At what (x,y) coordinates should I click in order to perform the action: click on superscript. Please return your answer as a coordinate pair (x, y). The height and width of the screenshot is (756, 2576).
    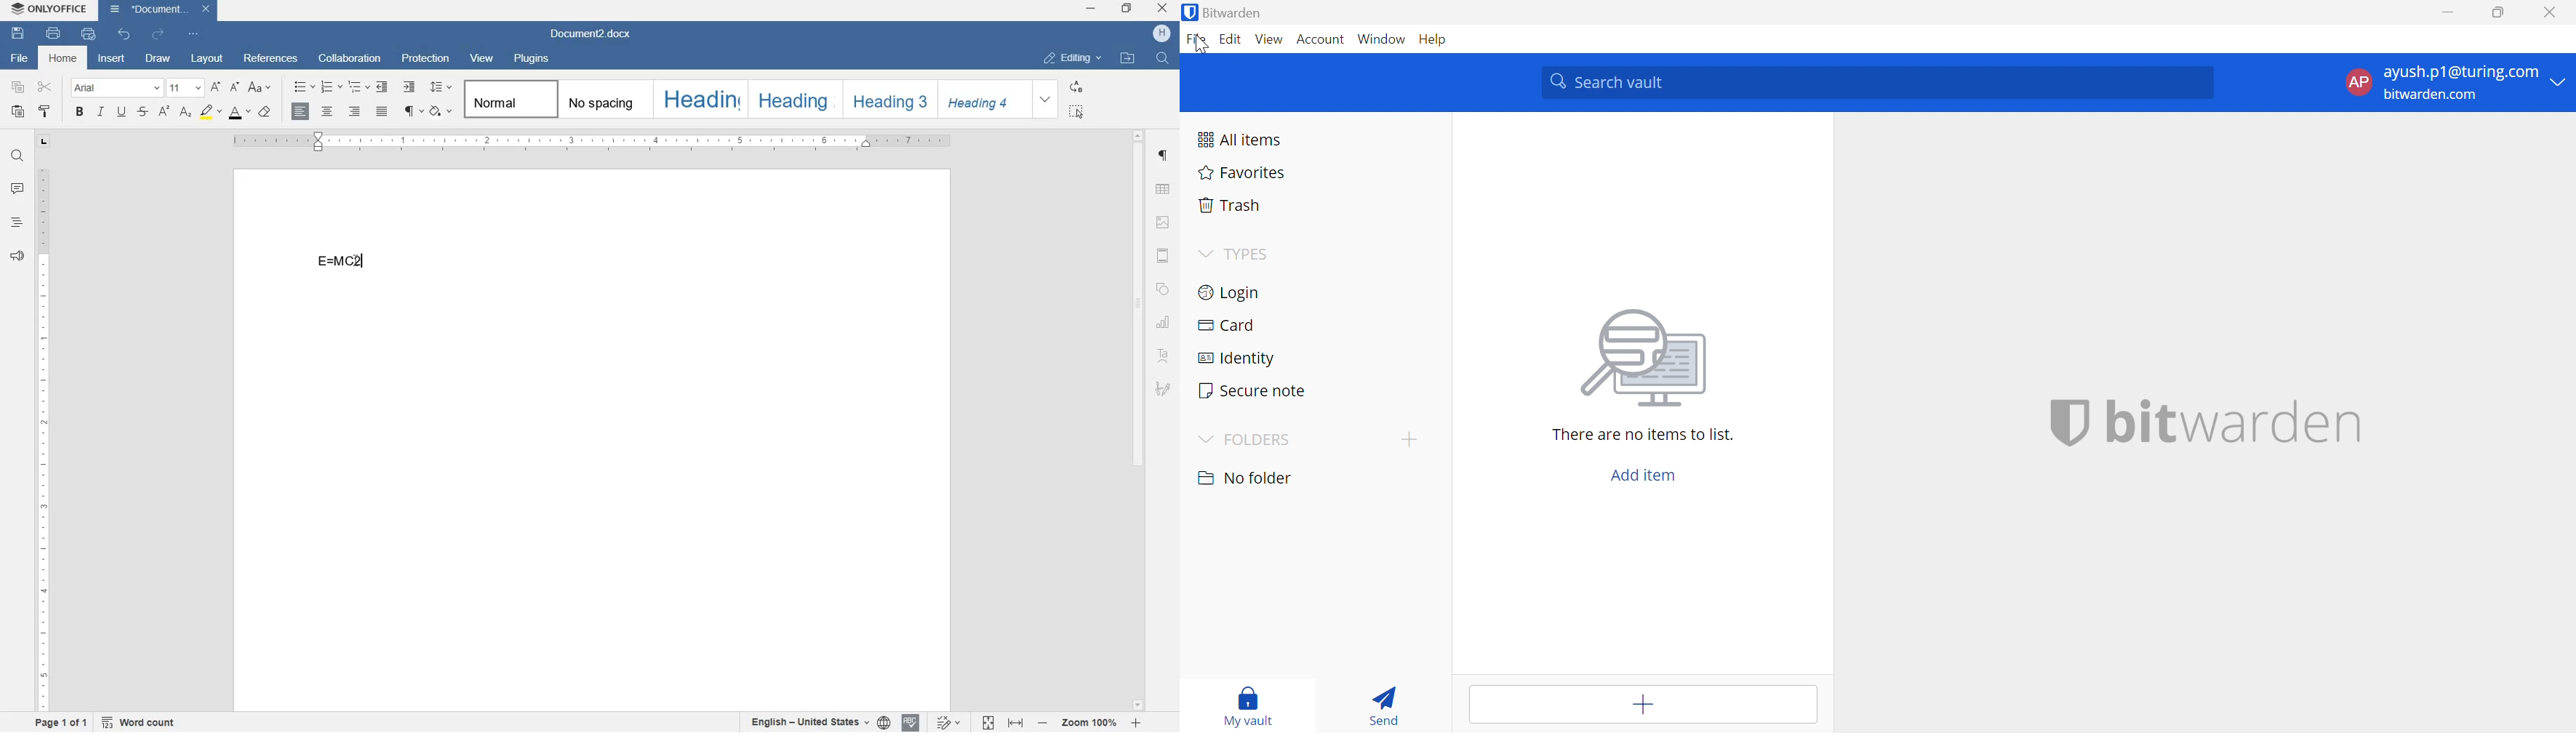
    Looking at the image, I should click on (164, 110).